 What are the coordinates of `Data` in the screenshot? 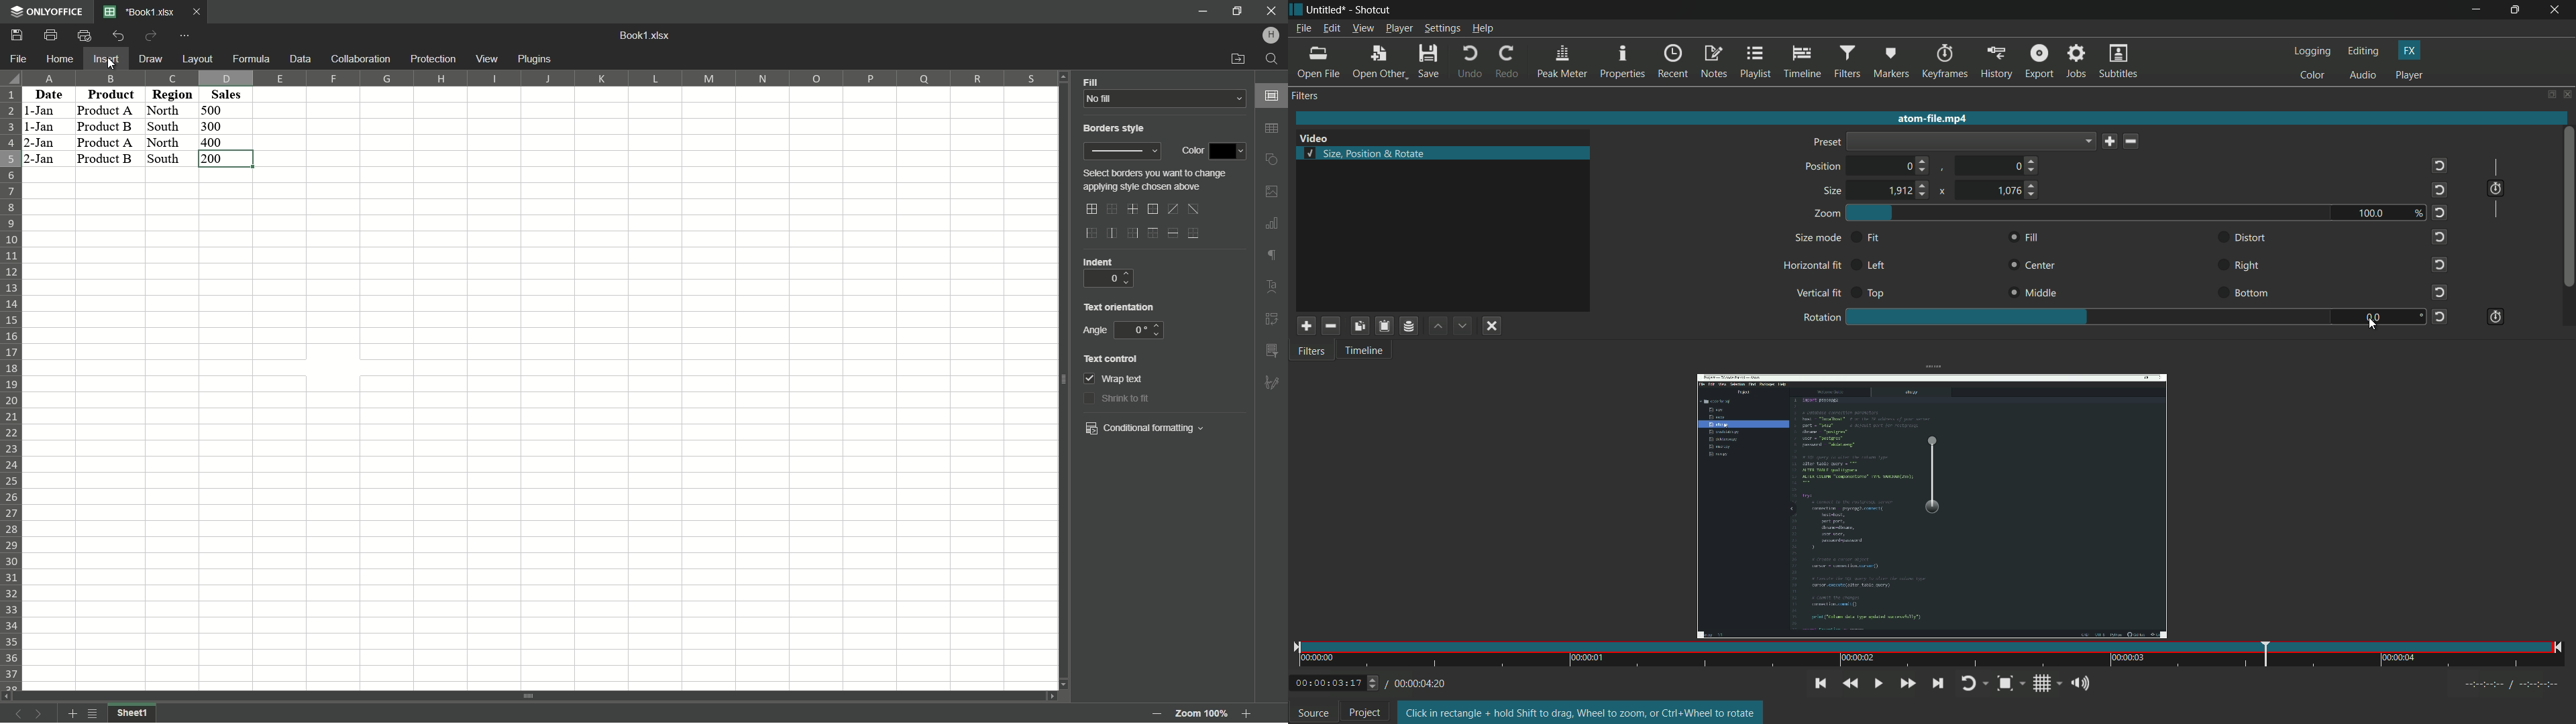 It's located at (298, 58).